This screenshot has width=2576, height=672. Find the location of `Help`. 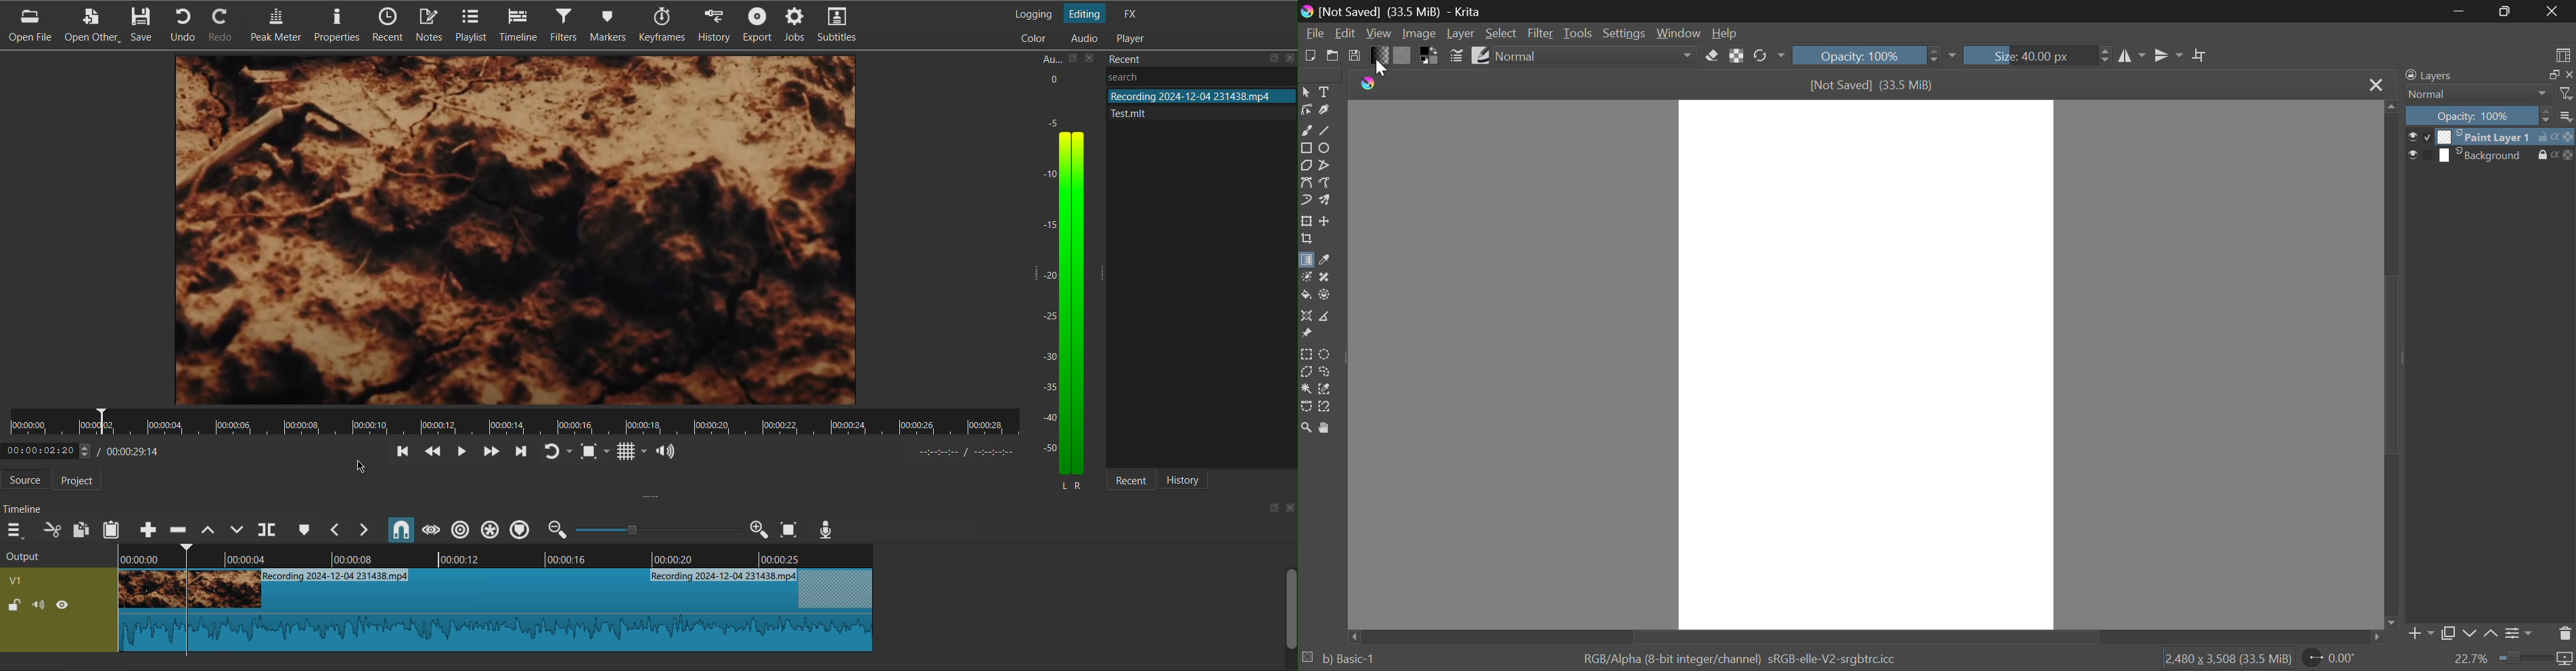

Help is located at coordinates (1725, 33).